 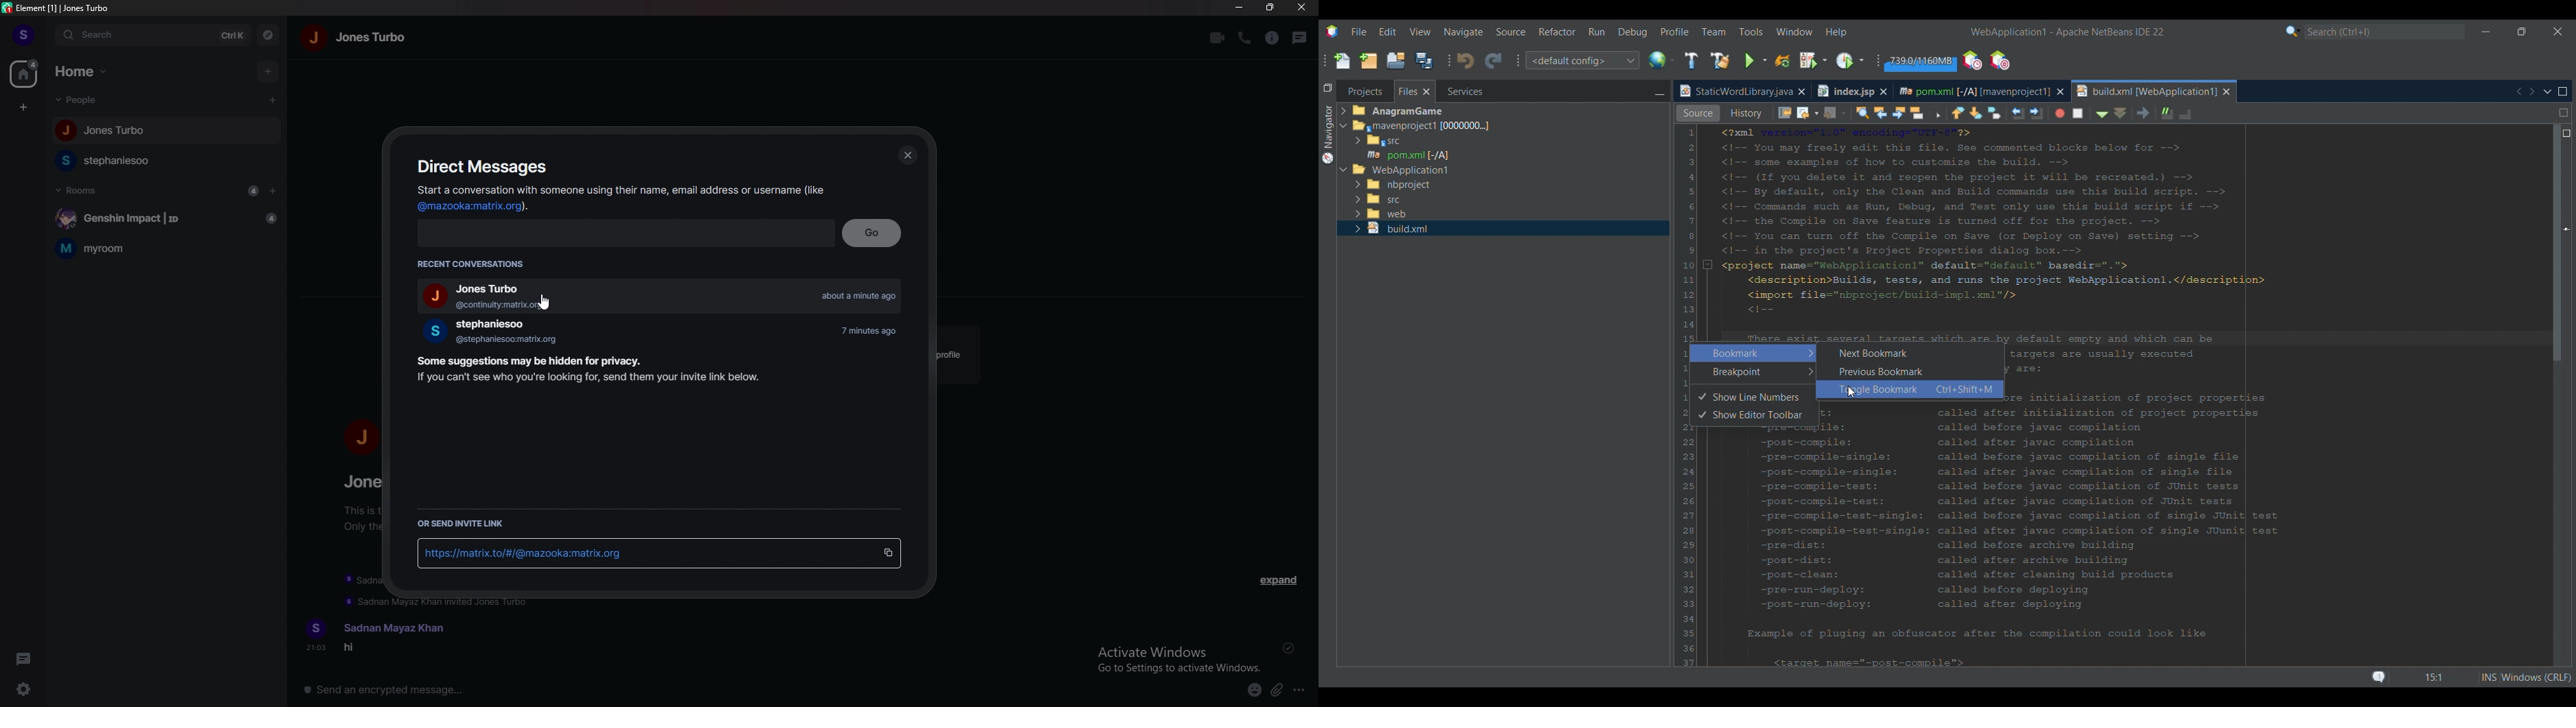 What do you see at coordinates (1276, 691) in the screenshot?
I see `attachments` at bounding box center [1276, 691].